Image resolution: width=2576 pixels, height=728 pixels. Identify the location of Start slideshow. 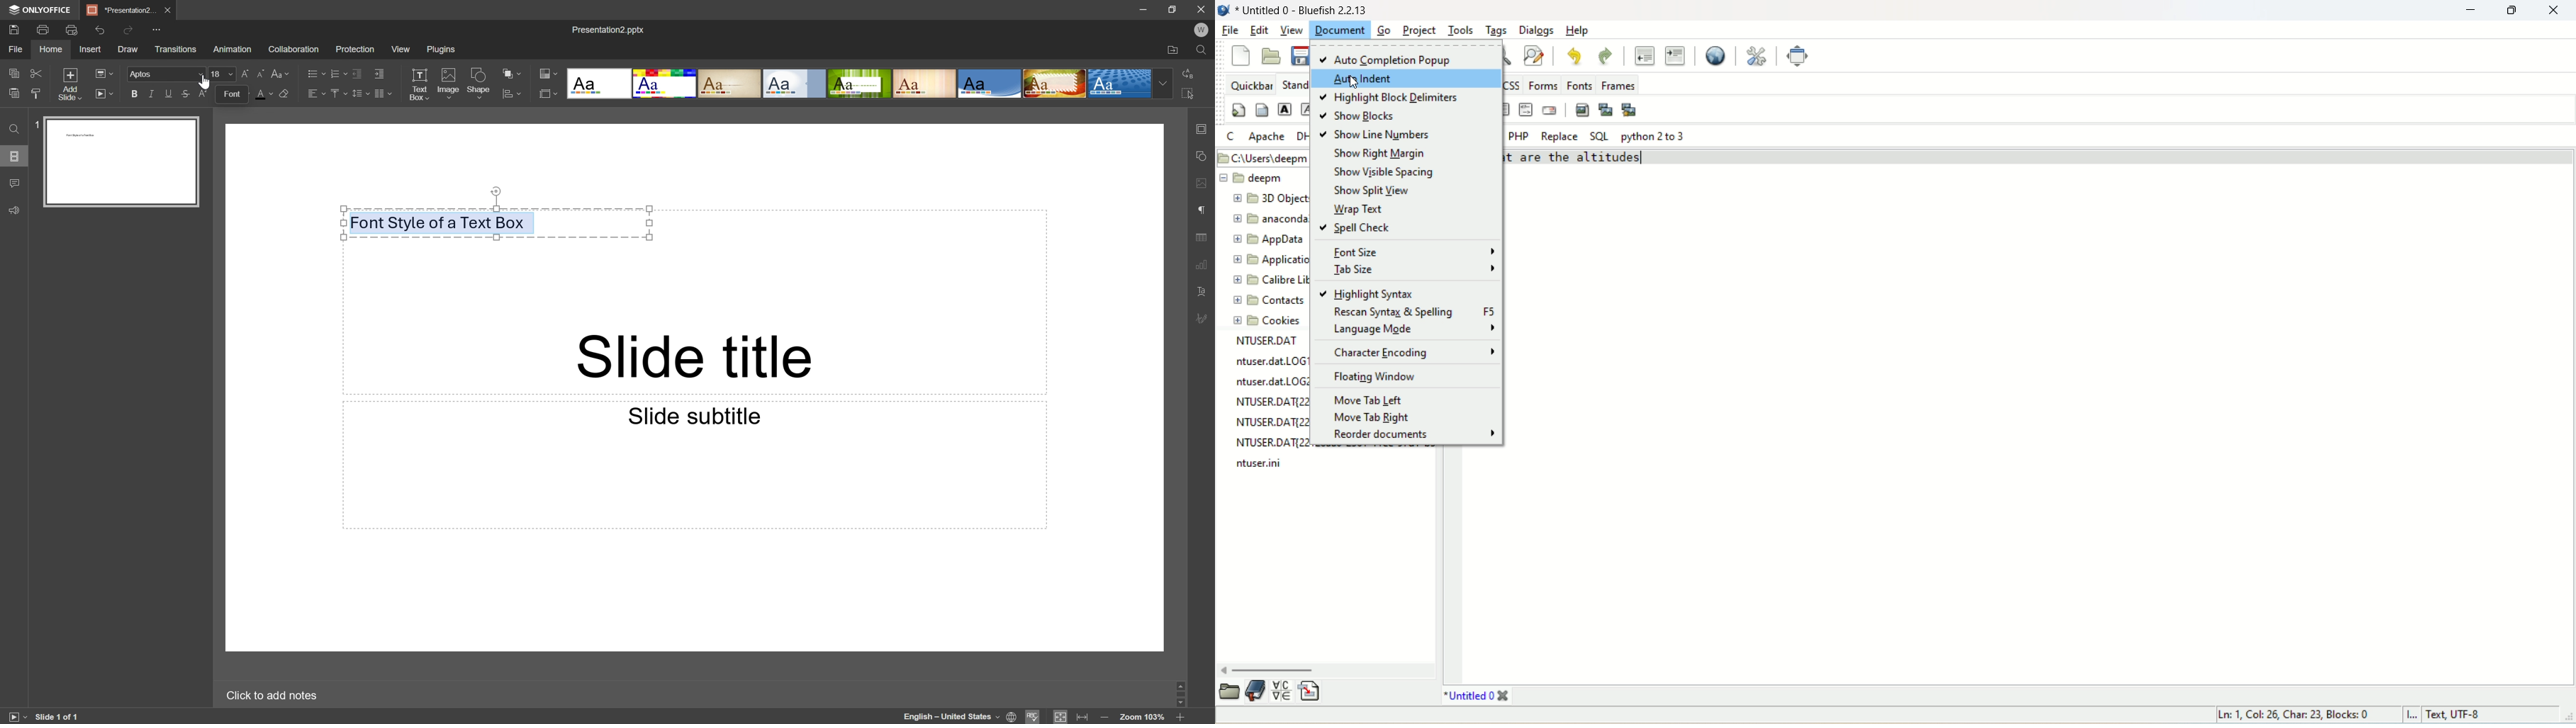
(106, 93).